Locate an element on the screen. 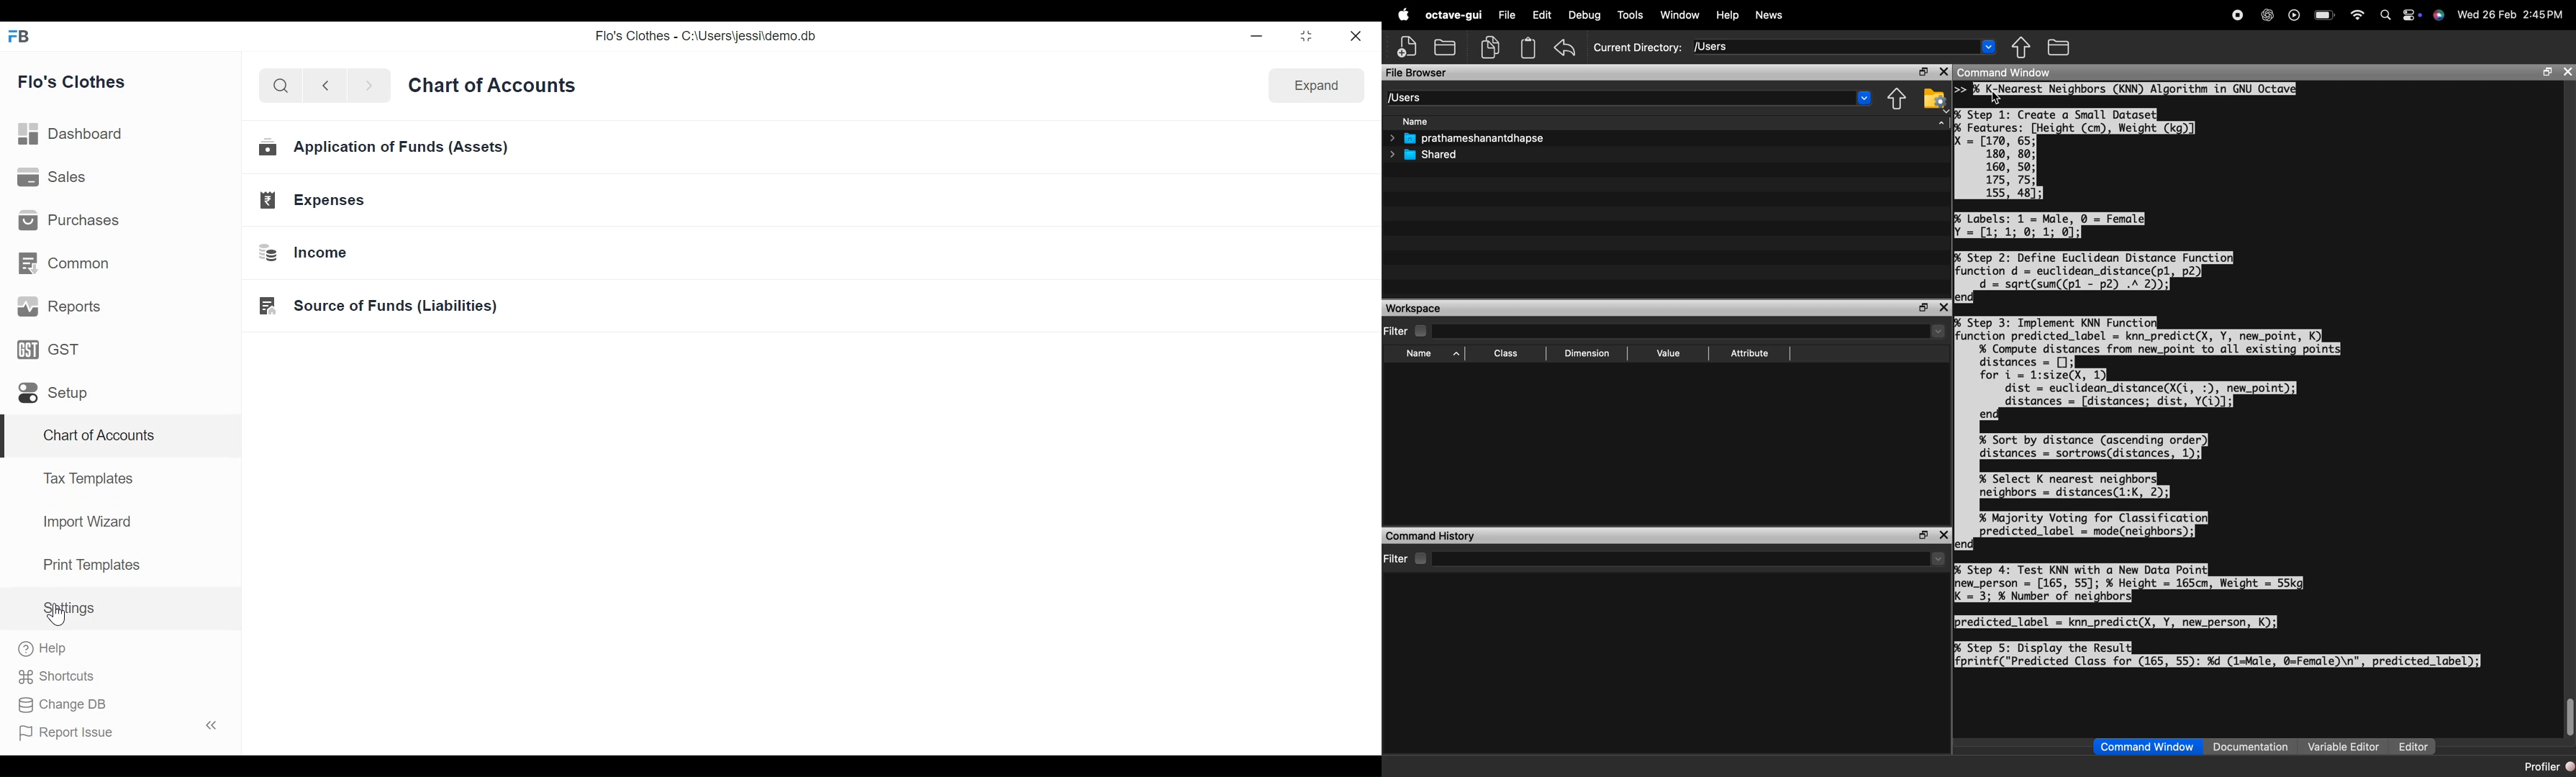  Reports is located at coordinates (58, 306).